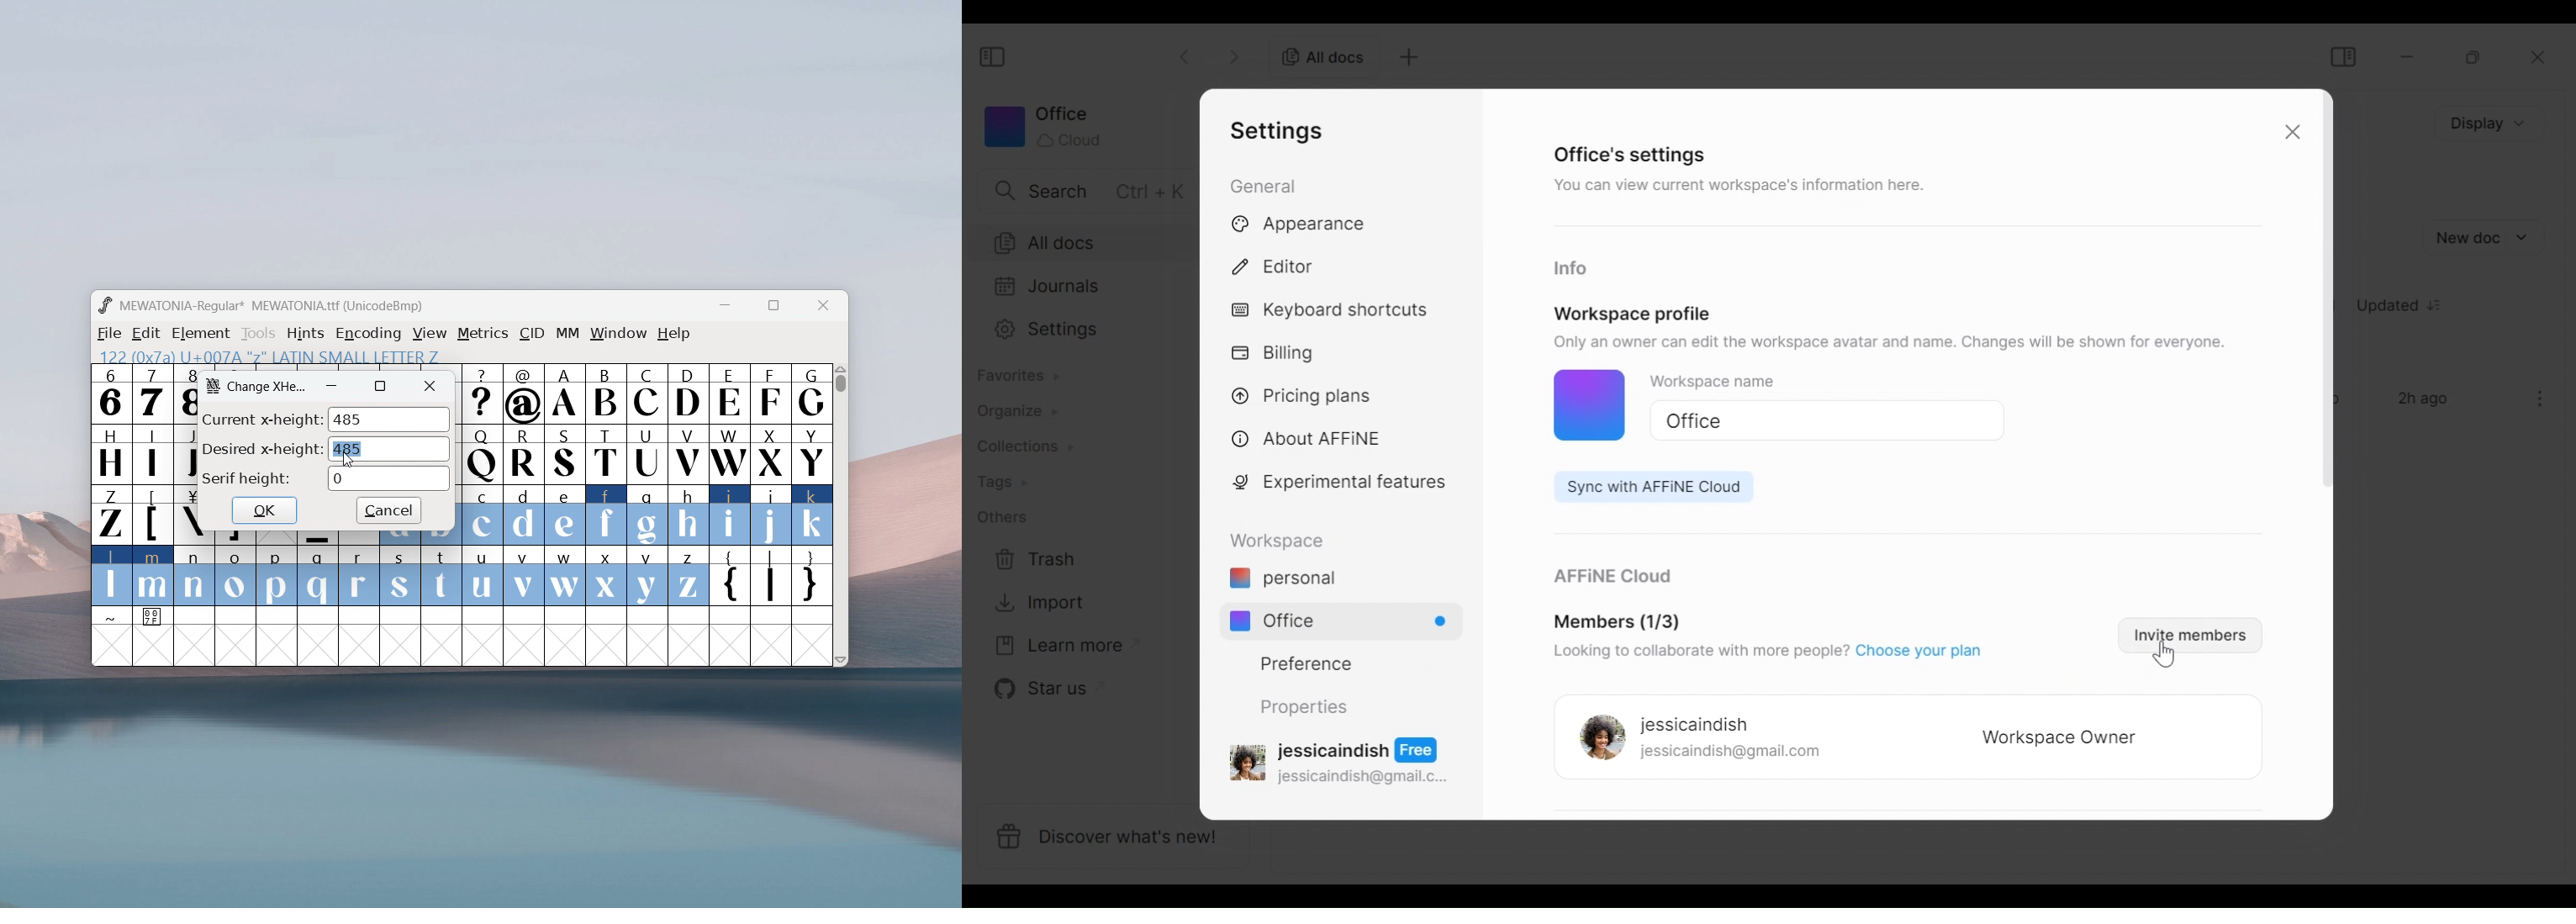 The height and width of the screenshot is (924, 2576). Describe the element at coordinates (147, 334) in the screenshot. I see `edit` at that location.